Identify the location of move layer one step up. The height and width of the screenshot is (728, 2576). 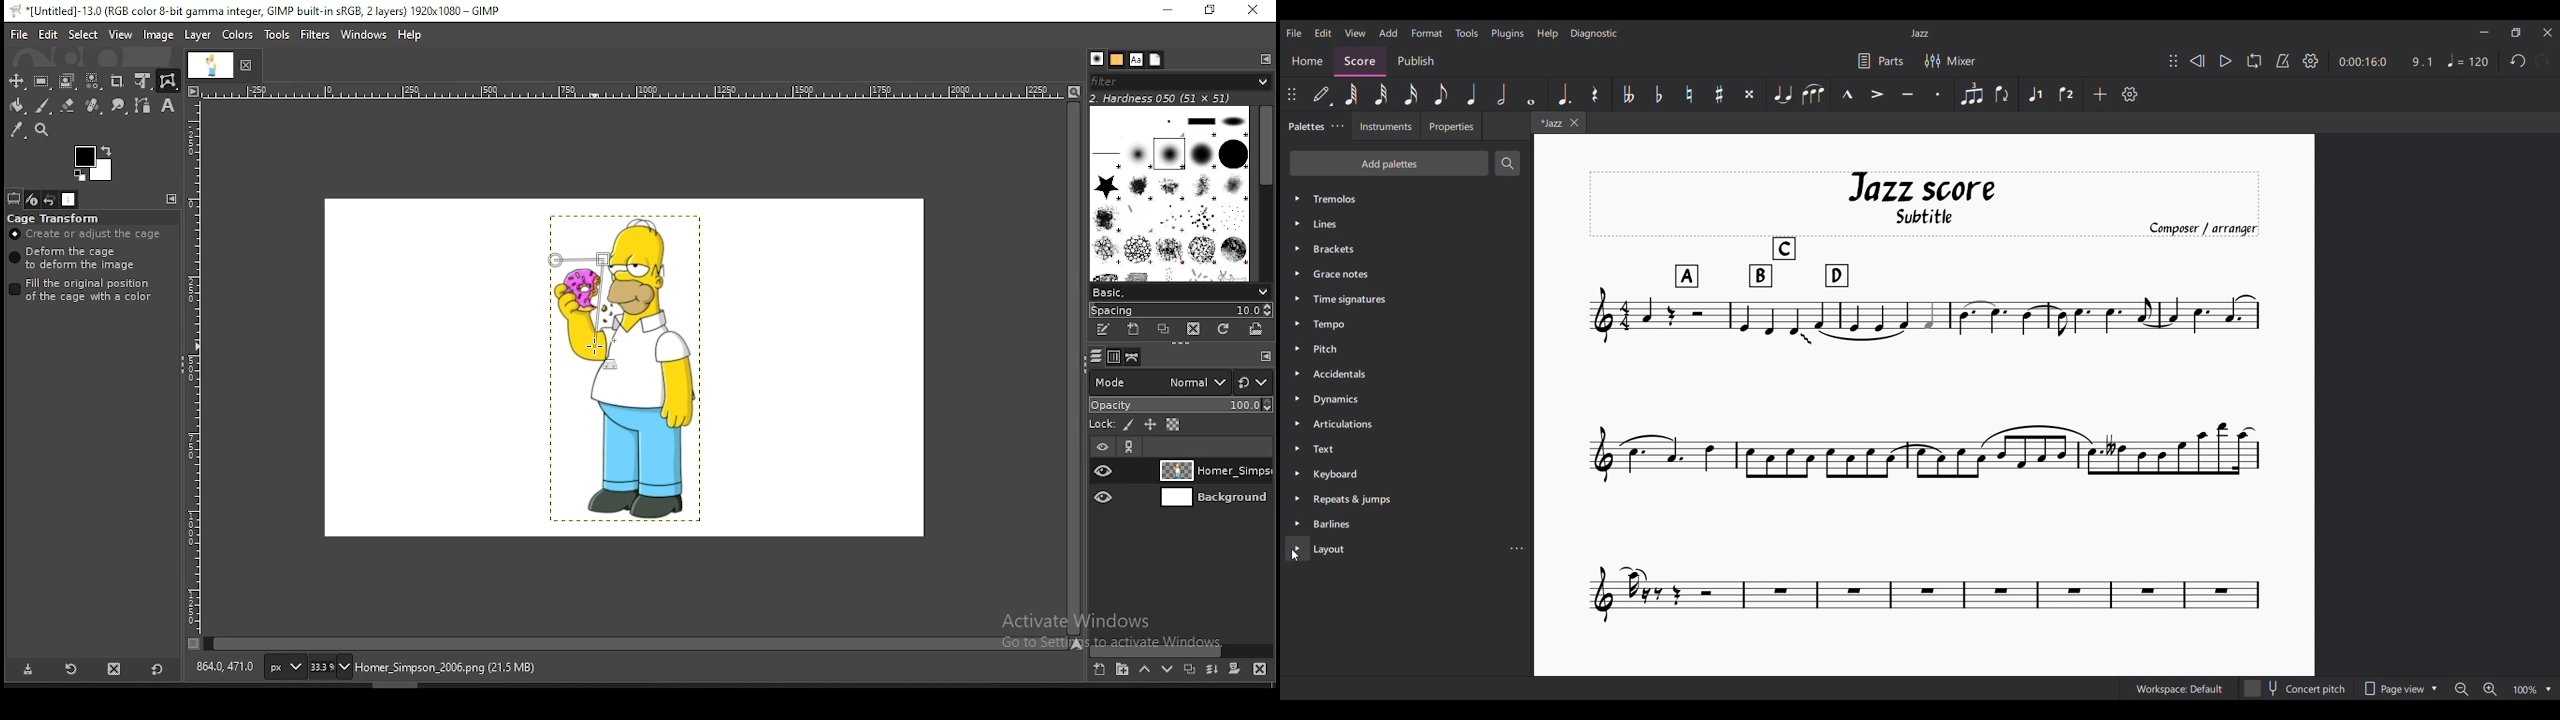
(1145, 672).